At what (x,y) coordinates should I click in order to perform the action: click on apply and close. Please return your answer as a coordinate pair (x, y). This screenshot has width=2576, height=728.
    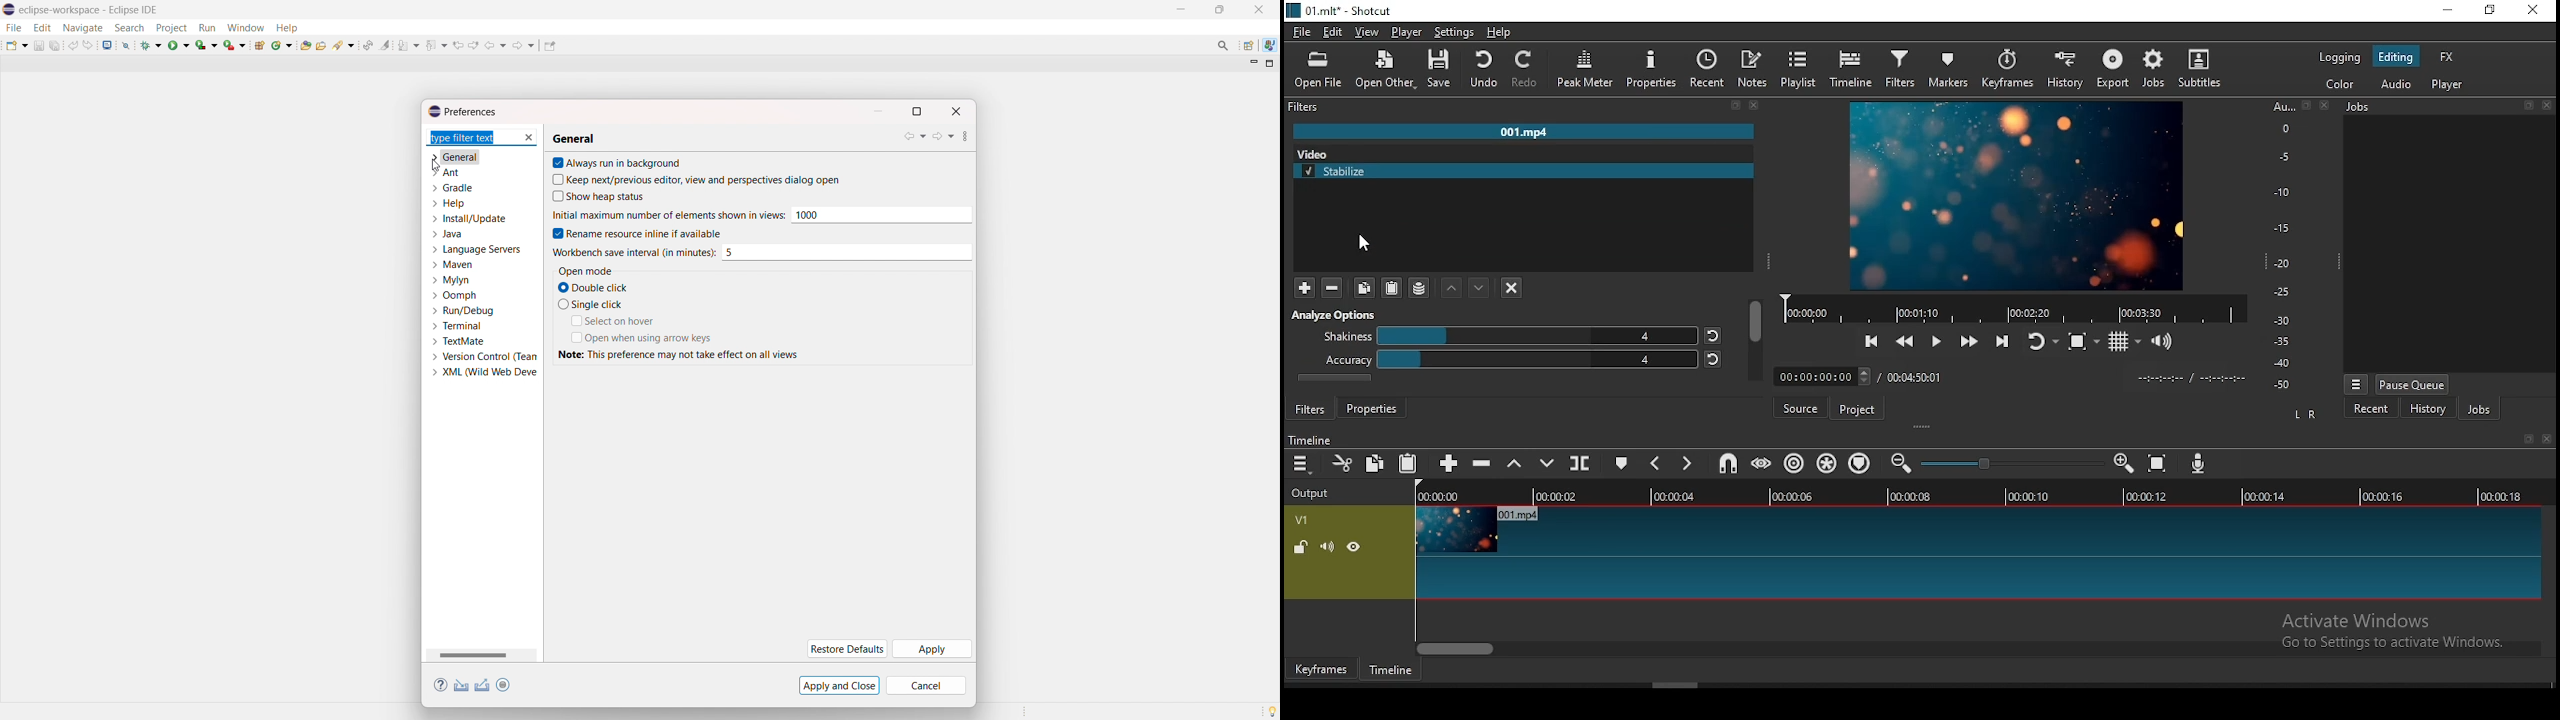
    Looking at the image, I should click on (839, 685).